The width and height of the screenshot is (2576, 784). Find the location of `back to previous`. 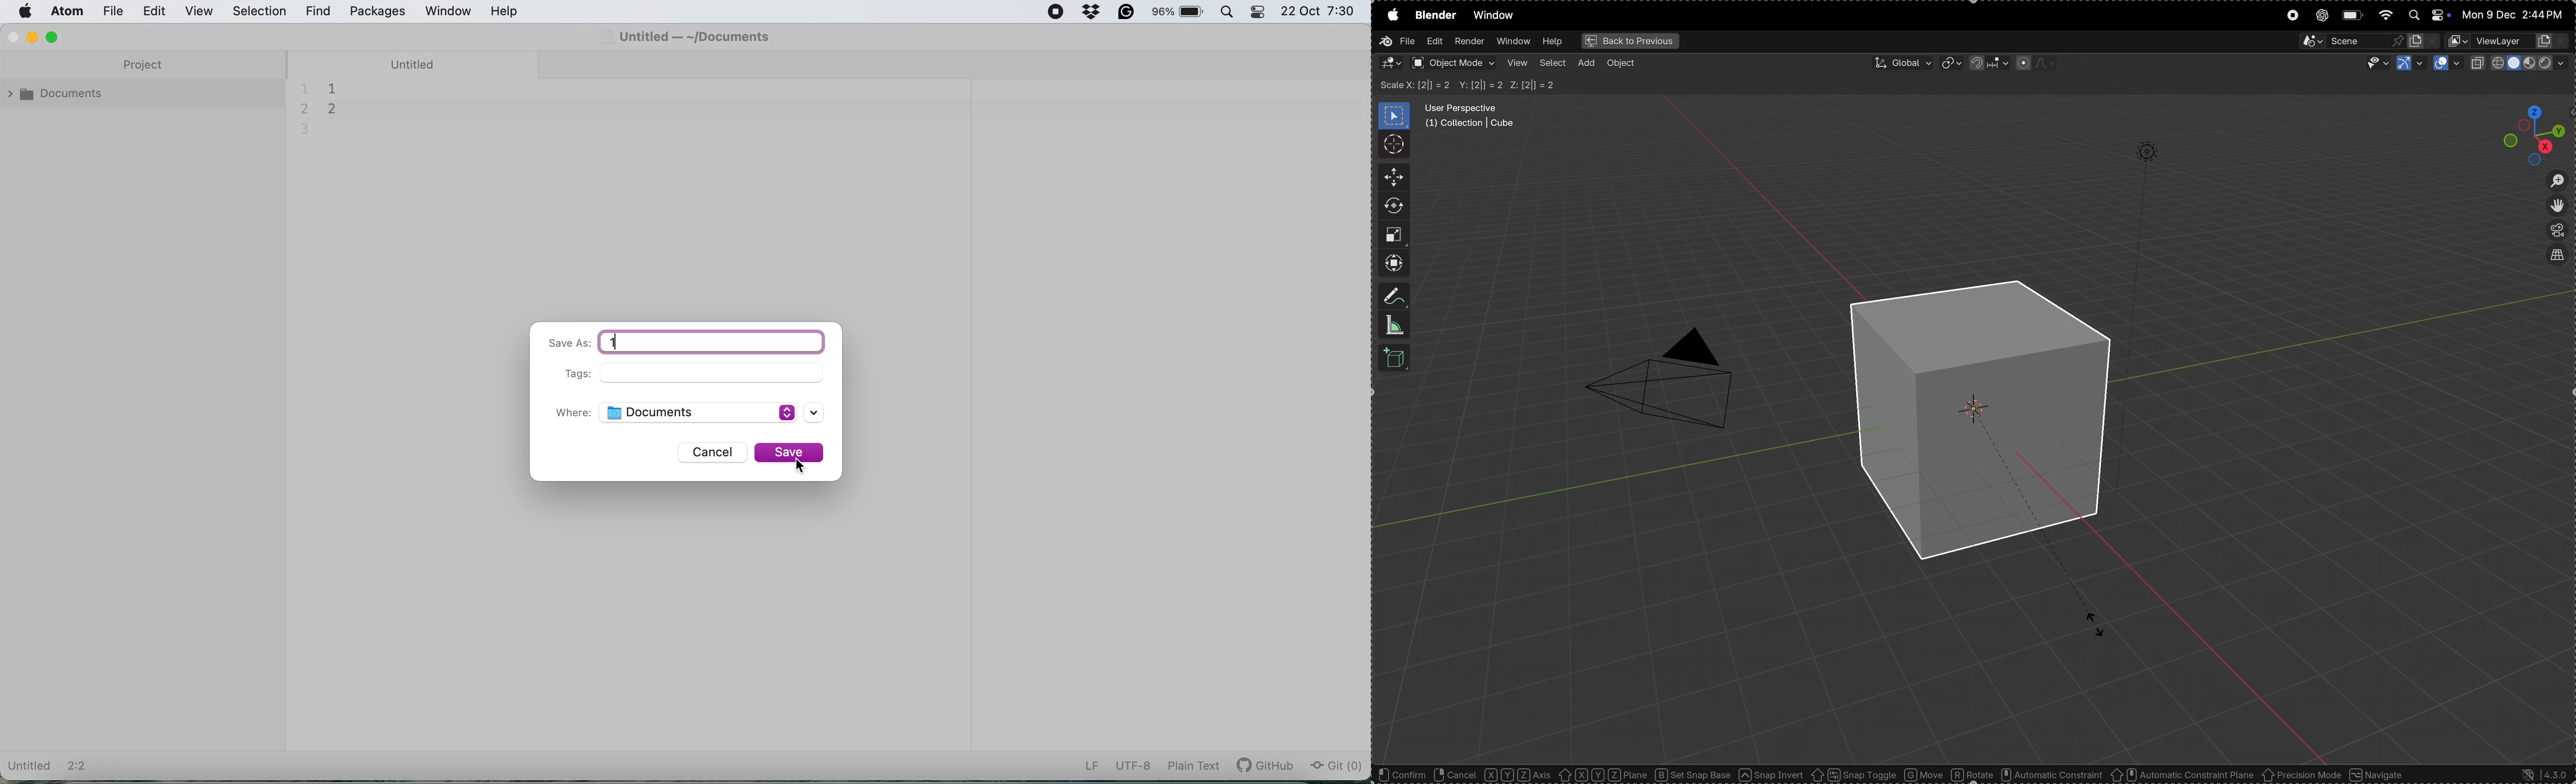

back to previous is located at coordinates (1629, 41).